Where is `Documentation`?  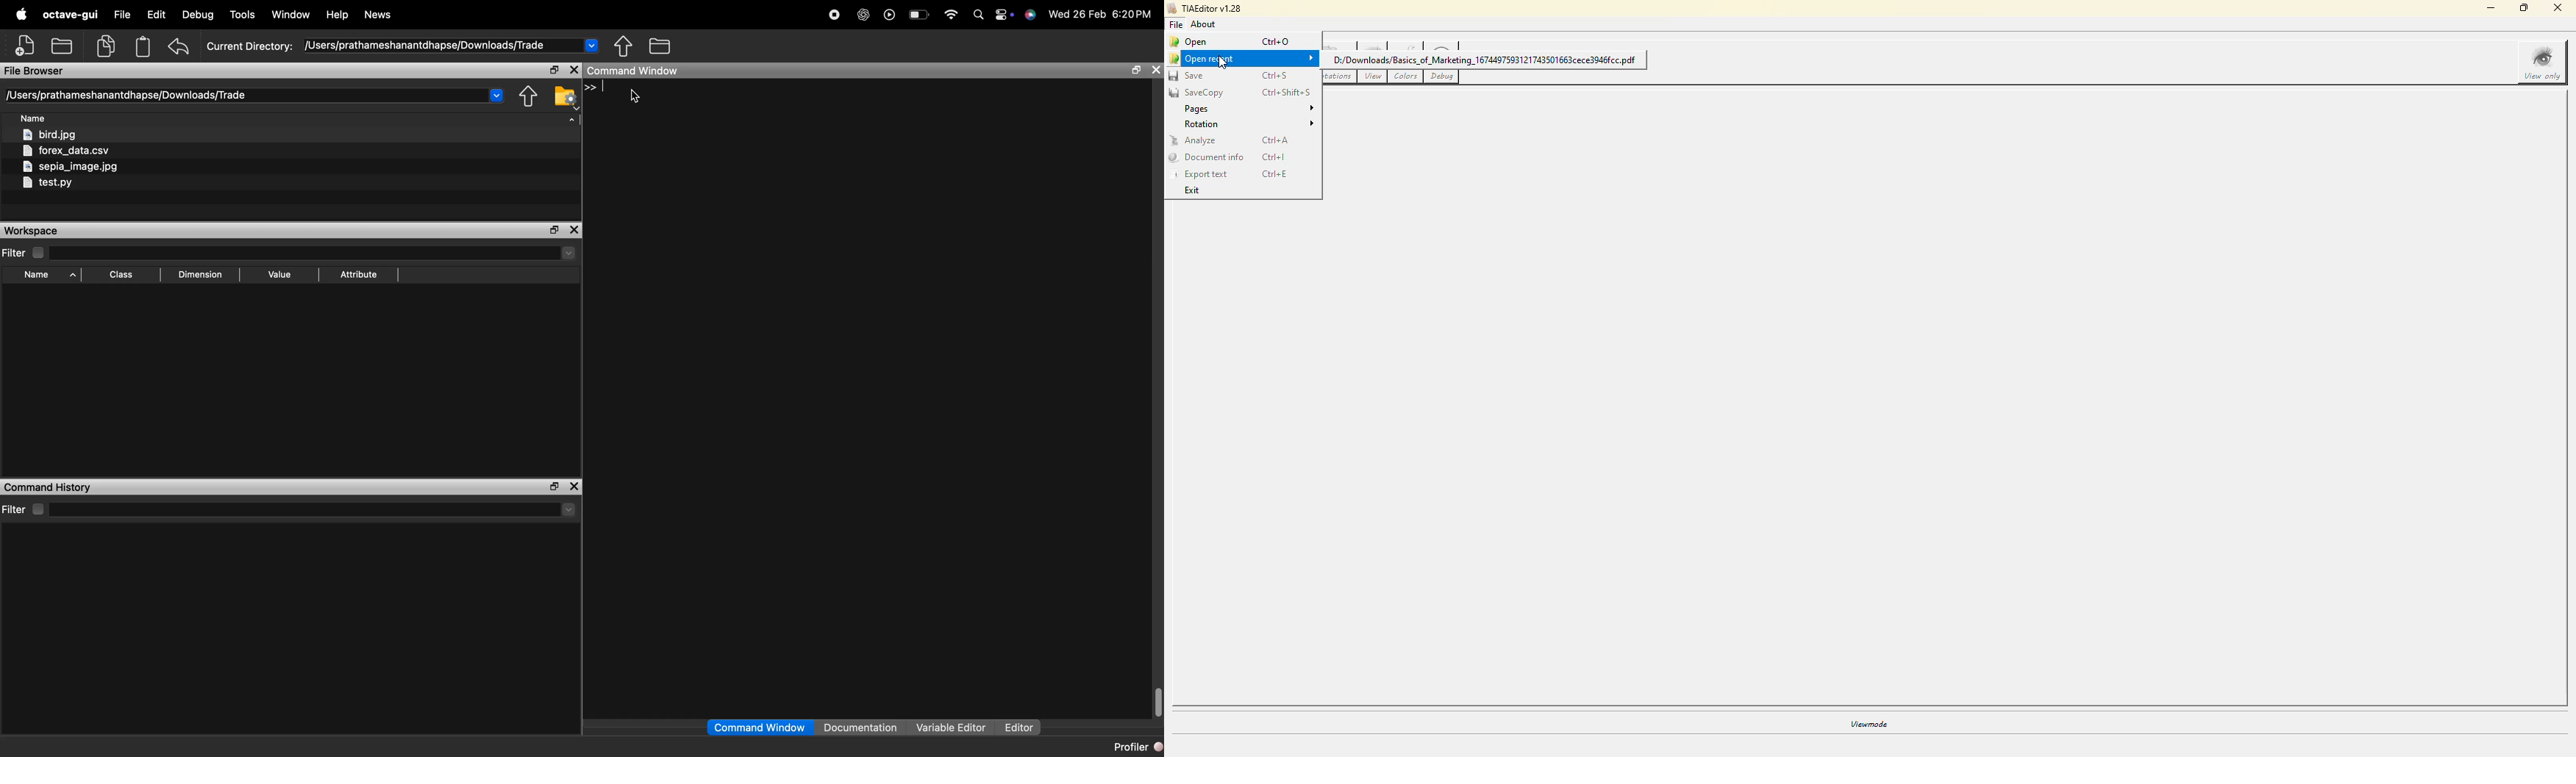 Documentation is located at coordinates (860, 727).